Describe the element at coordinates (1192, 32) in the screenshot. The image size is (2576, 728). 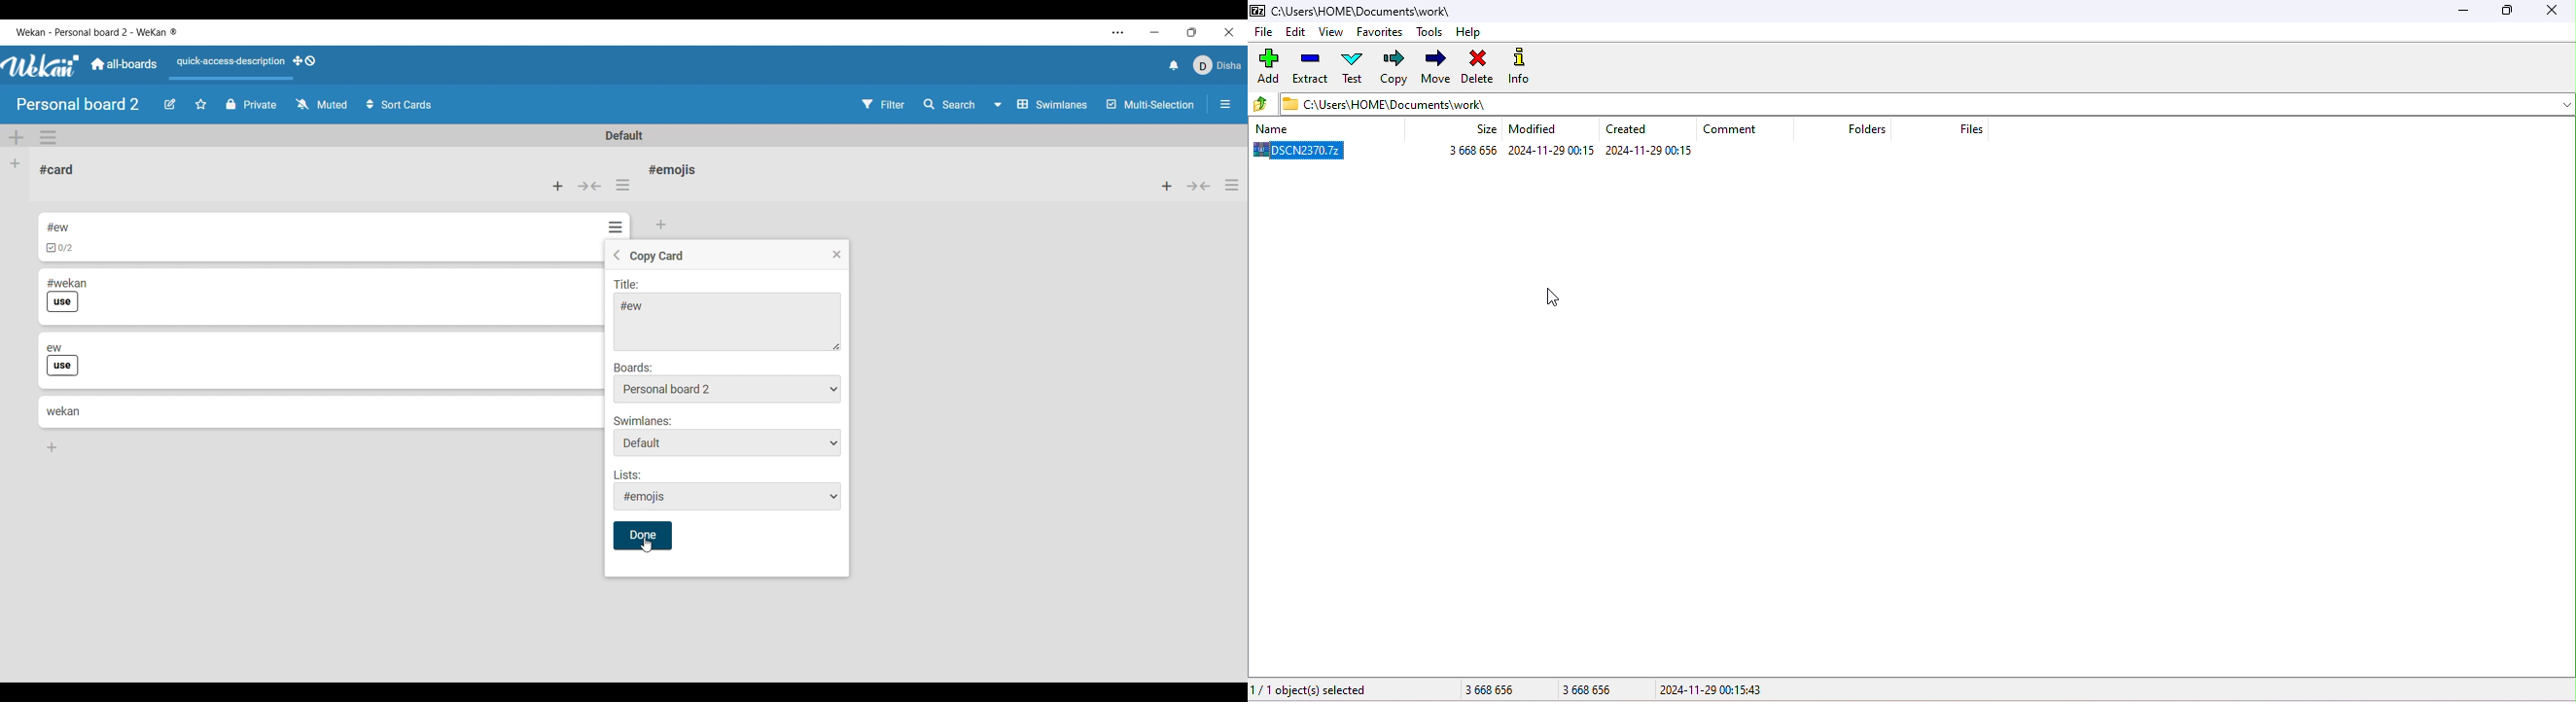
I see `Show interface in a smaller tab` at that location.